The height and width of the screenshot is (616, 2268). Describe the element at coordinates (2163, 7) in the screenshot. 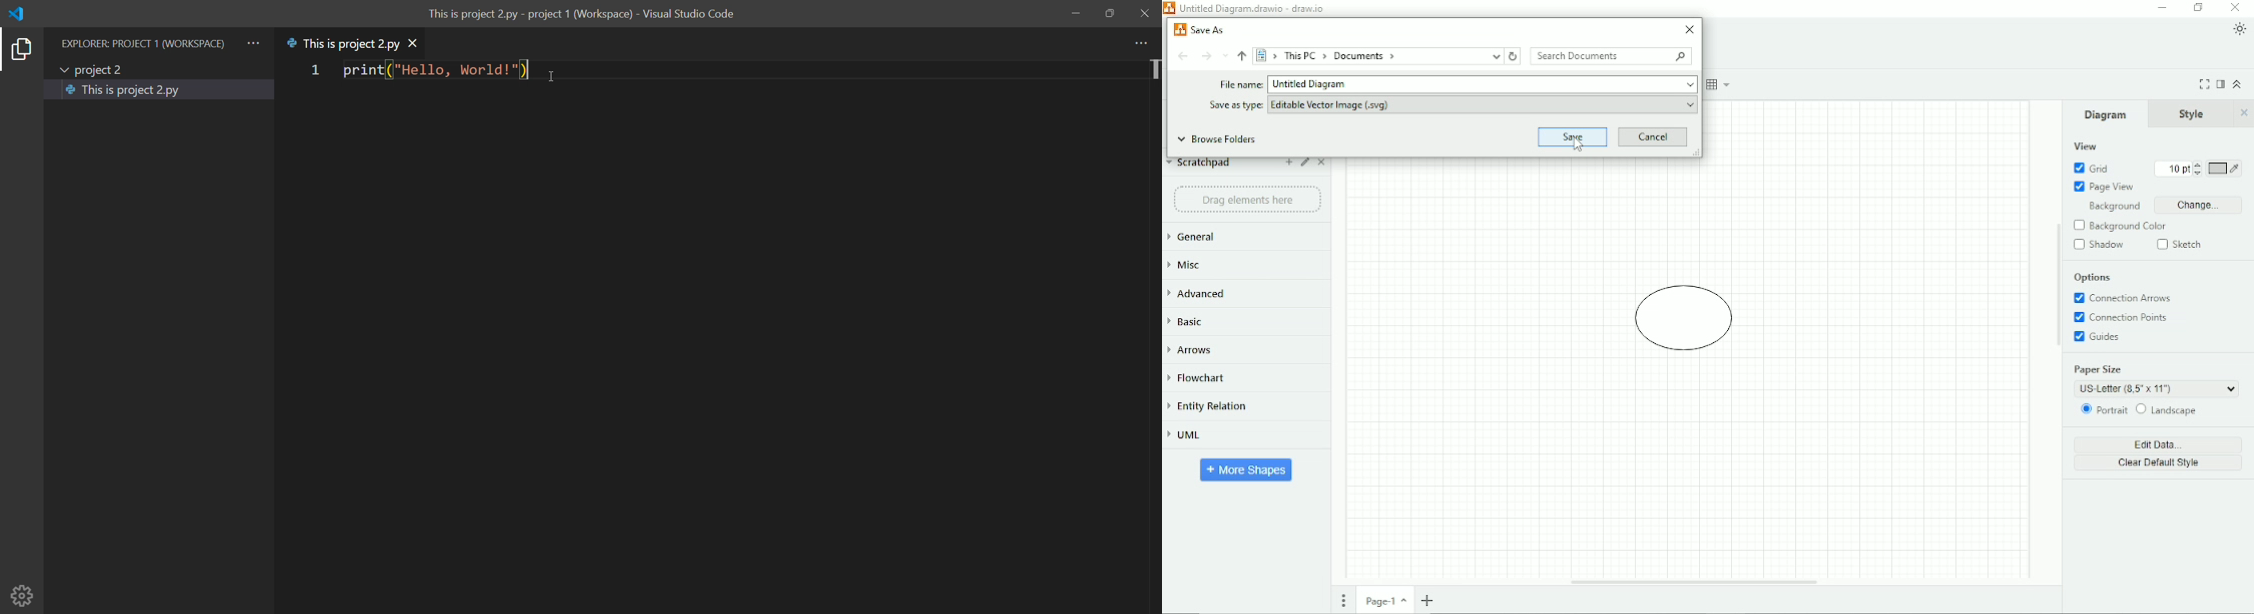

I see `Minimize` at that location.